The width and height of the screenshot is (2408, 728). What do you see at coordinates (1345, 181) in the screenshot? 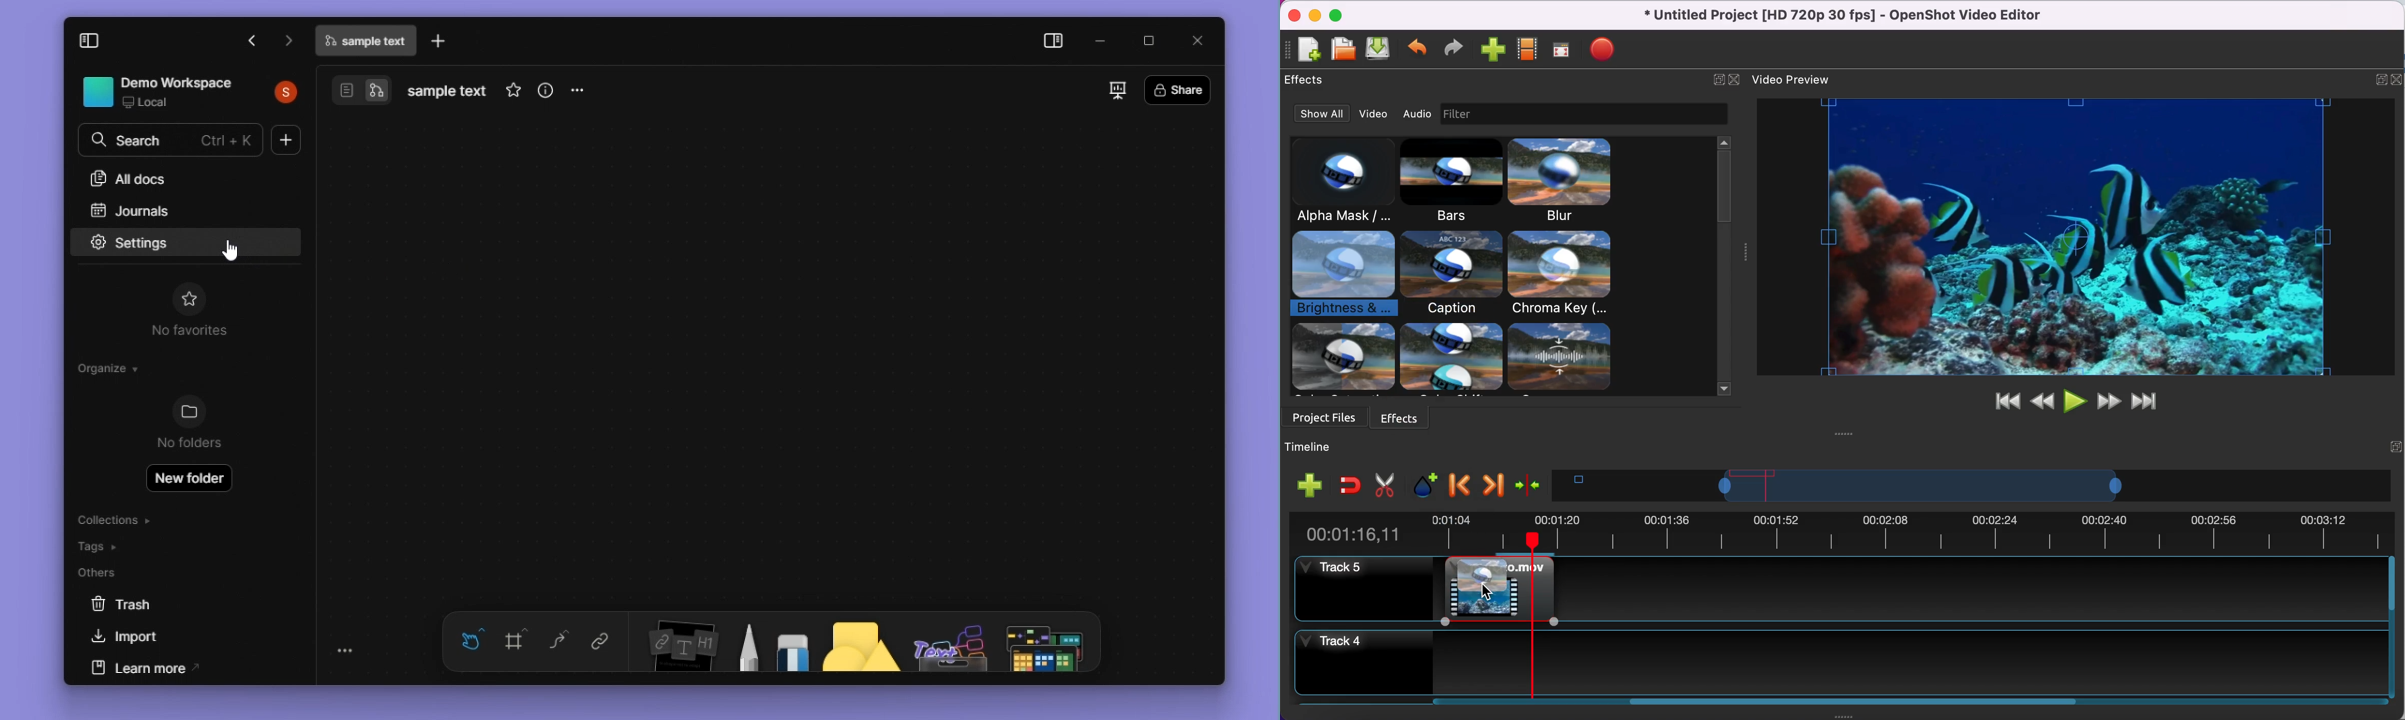
I see `alpha mask` at bounding box center [1345, 181].